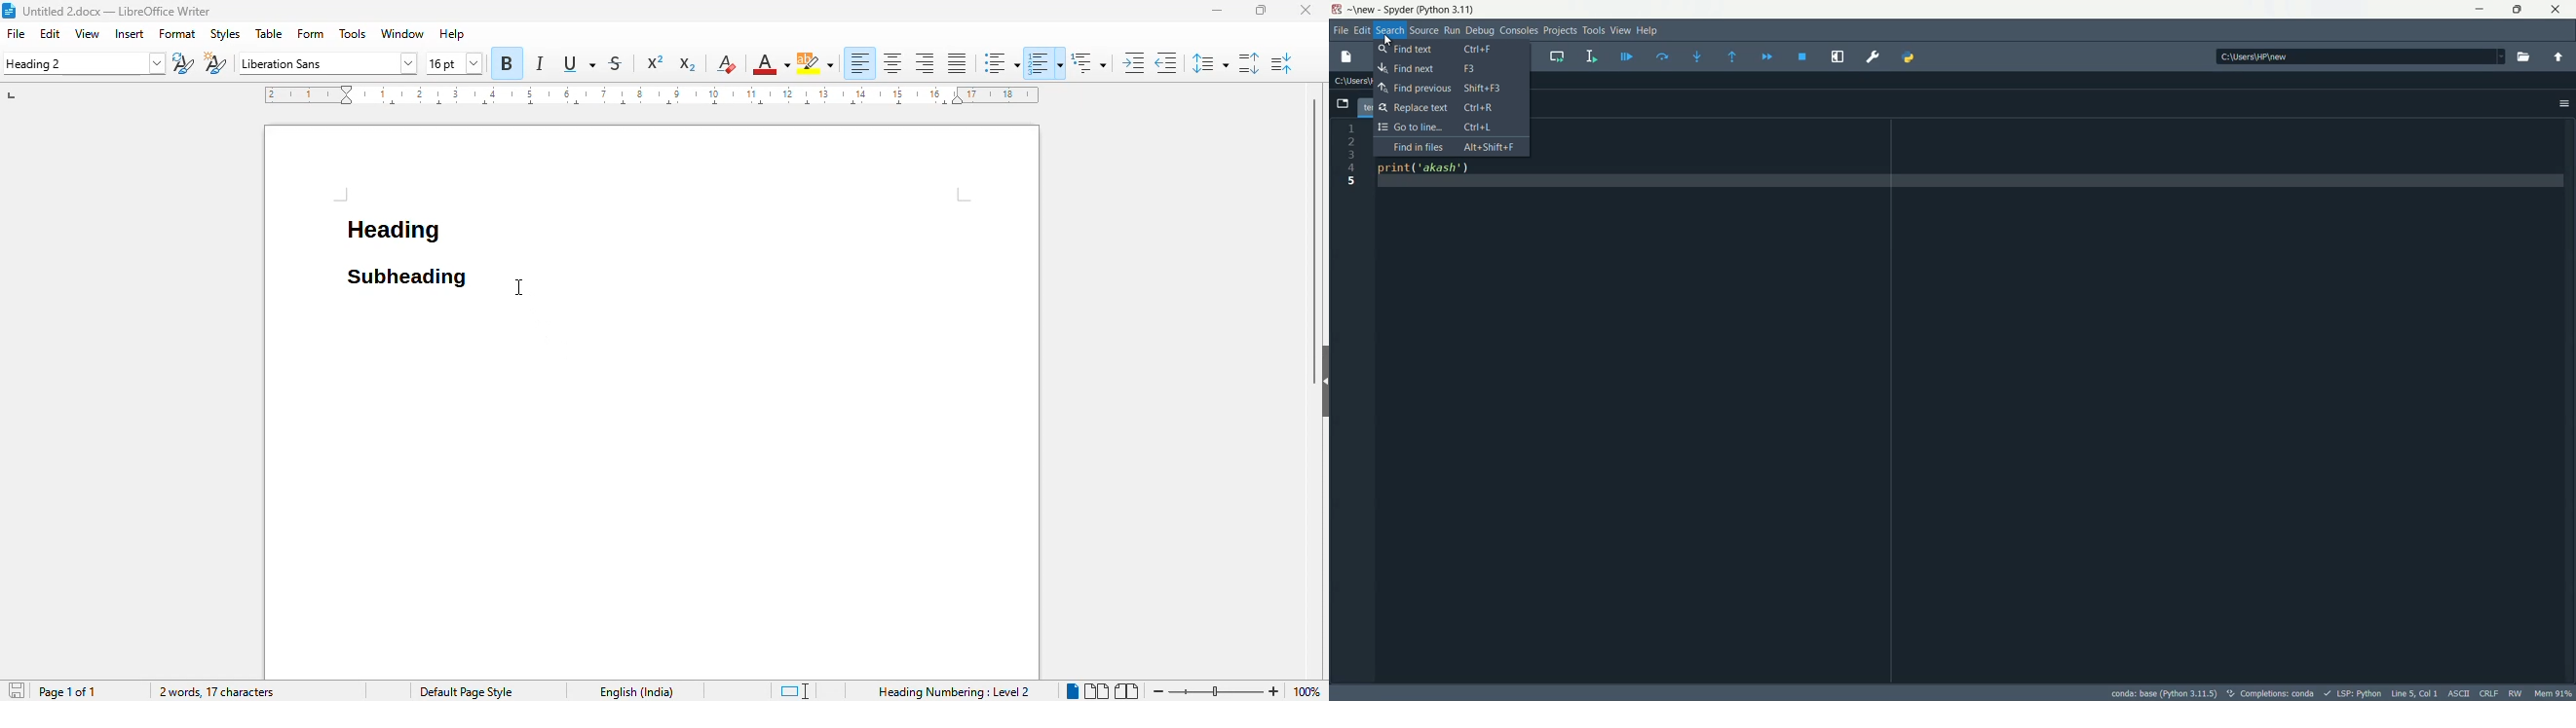  Describe the element at coordinates (1366, 10) in the screenshot. I see `new` at that location.